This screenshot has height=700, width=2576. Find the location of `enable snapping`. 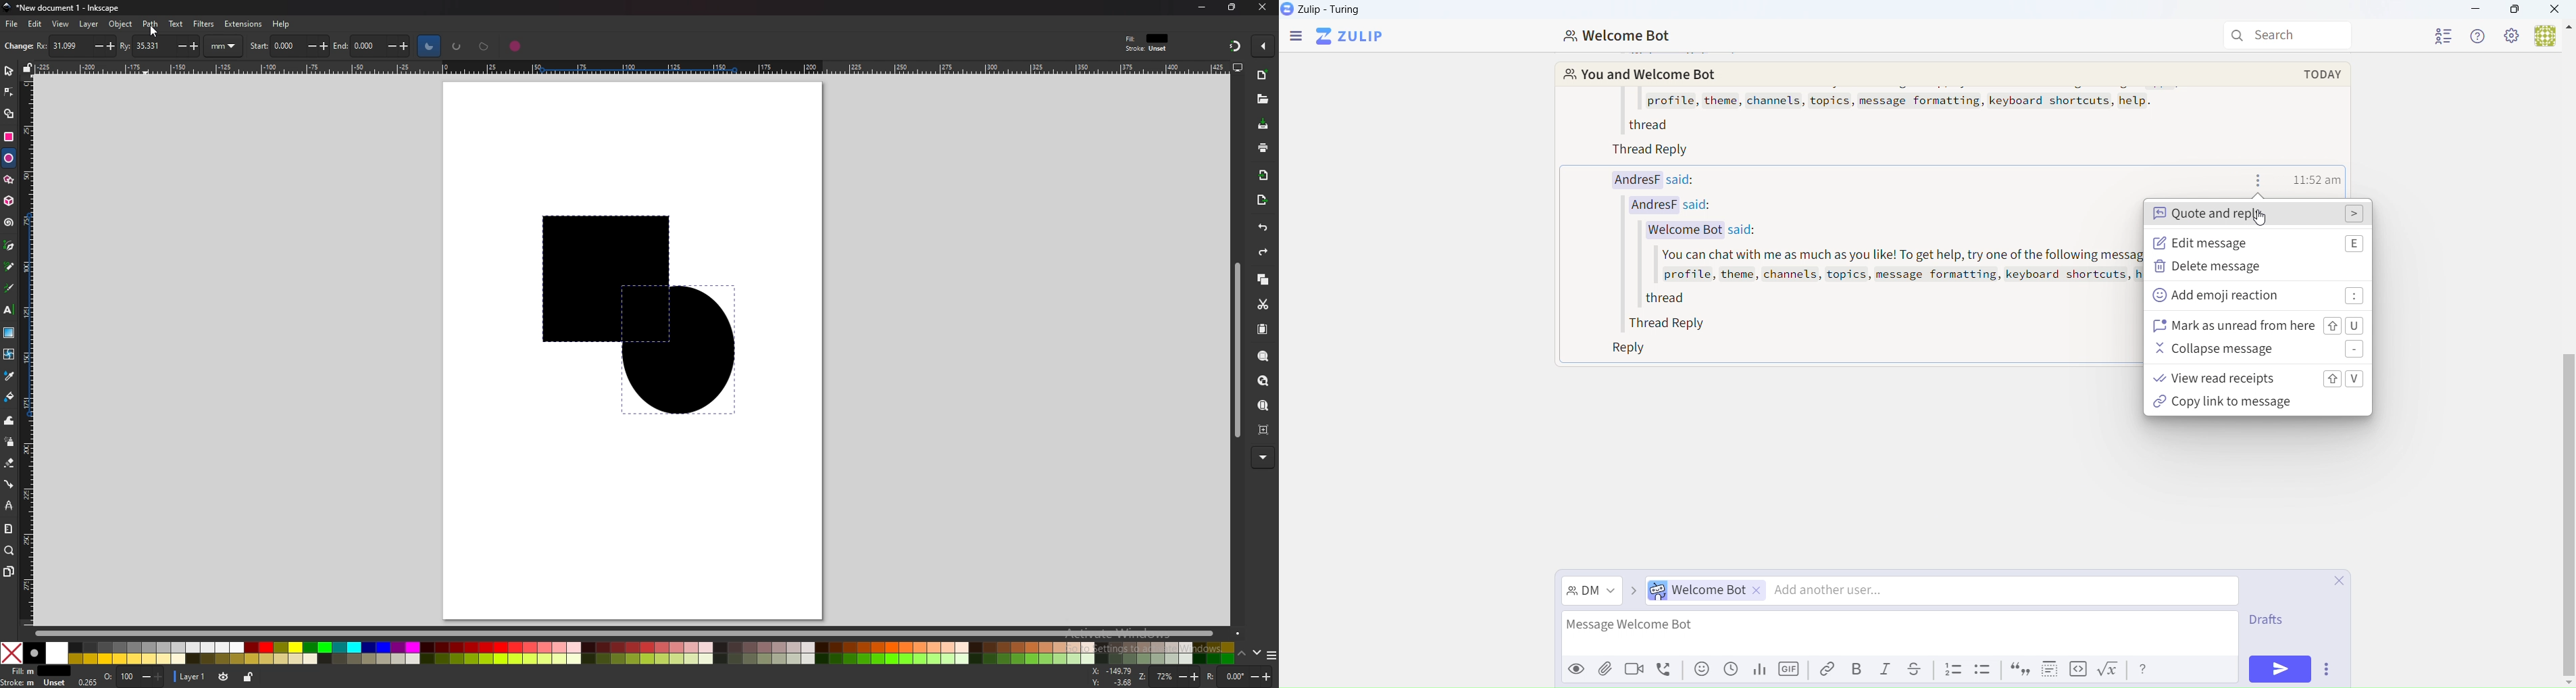

enable snapping is located at coordinates (1265, 46).